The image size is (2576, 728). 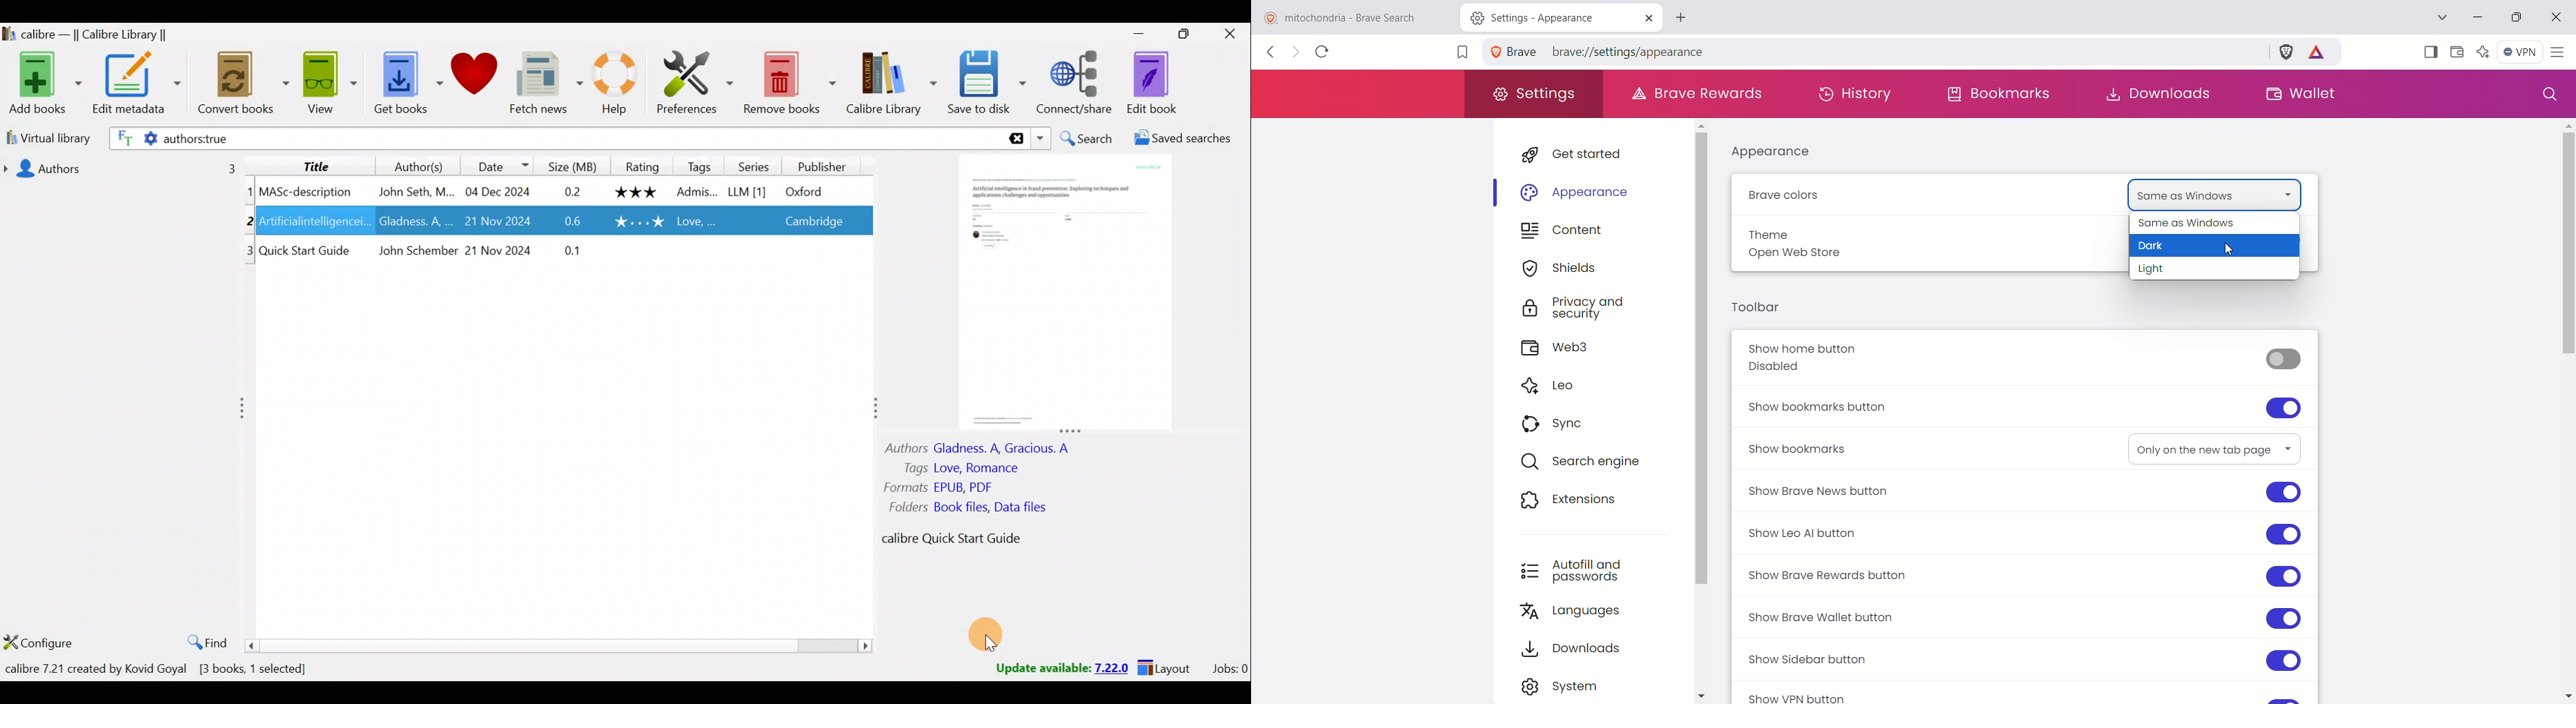 I want to click on Same as Windows, so click(x=2200, y=192).